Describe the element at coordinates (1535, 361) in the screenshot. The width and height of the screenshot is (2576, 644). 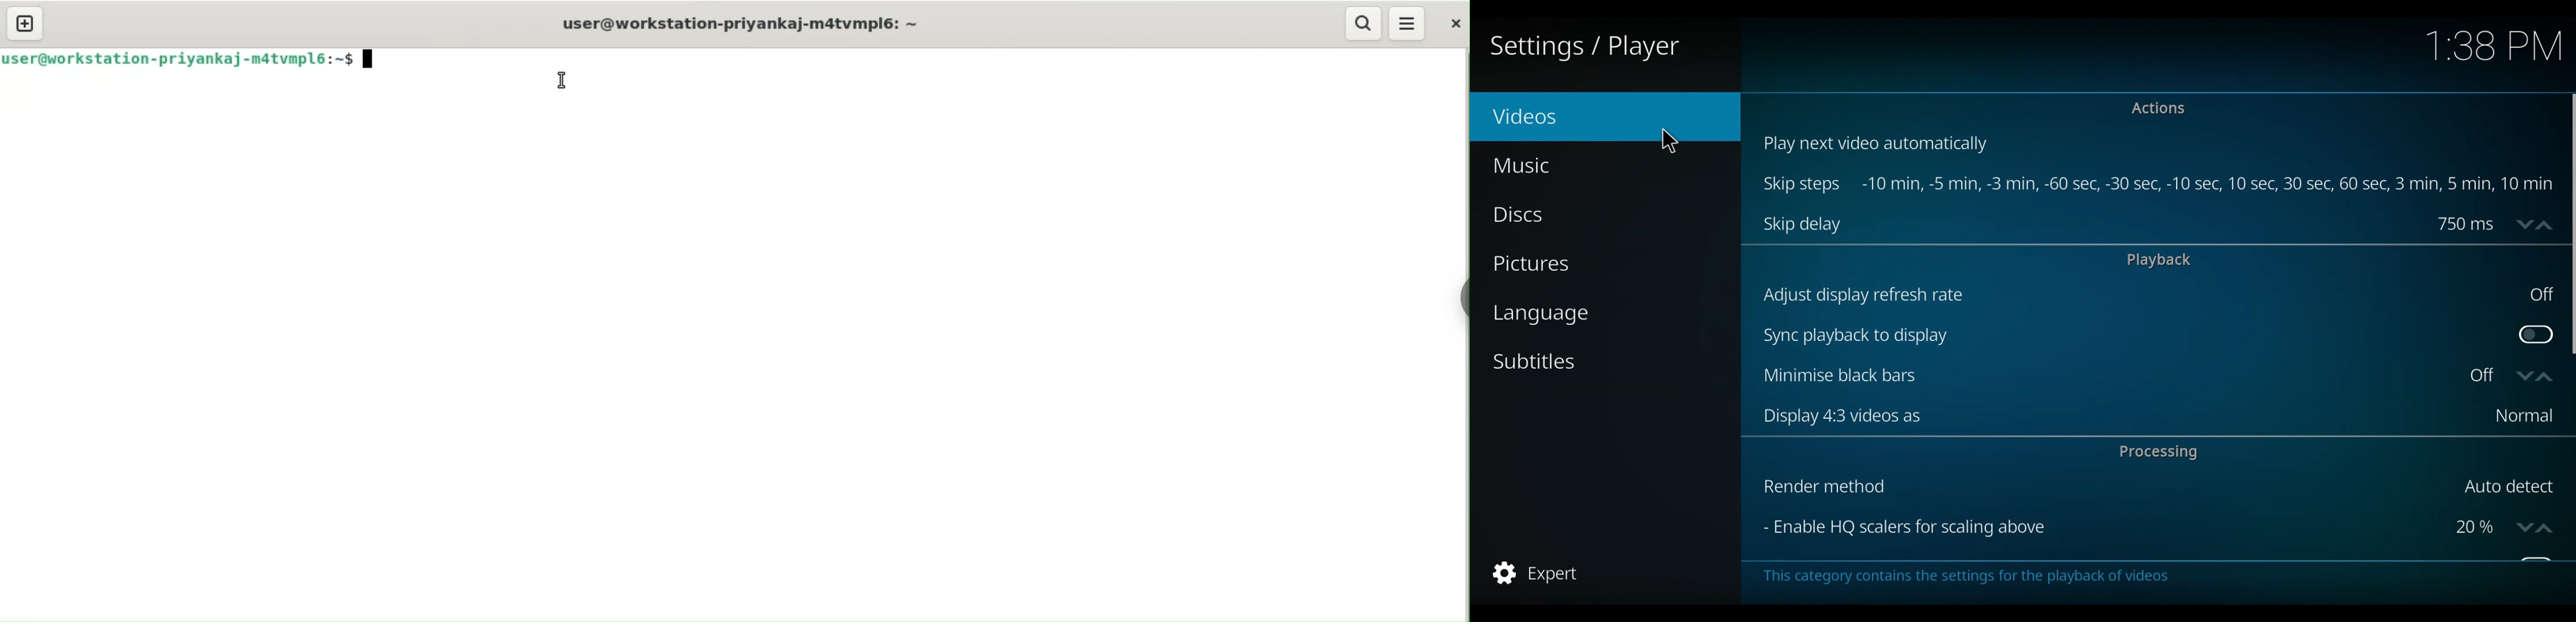
I see `Subtitles` at that location.